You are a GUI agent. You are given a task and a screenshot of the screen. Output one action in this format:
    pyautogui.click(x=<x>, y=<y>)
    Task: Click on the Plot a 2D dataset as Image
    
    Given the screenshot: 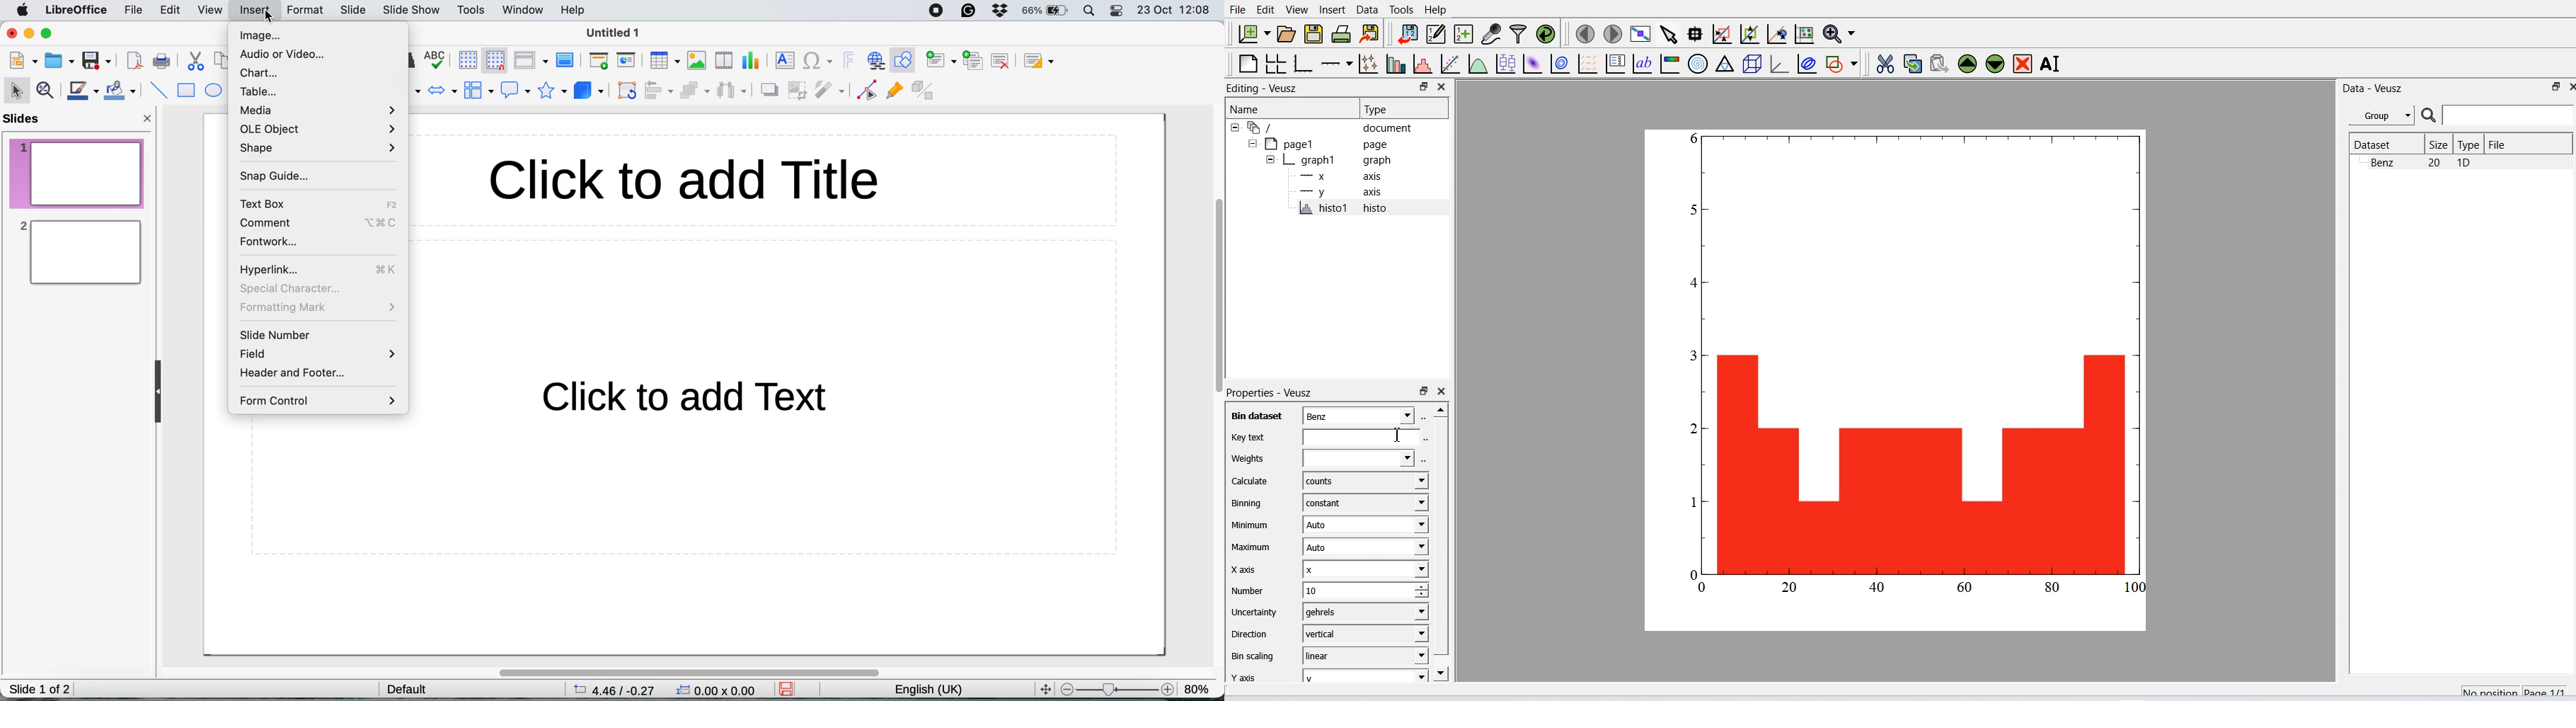 What is the action you would take?
    pyautogui.click(x=1532, y=63)
    